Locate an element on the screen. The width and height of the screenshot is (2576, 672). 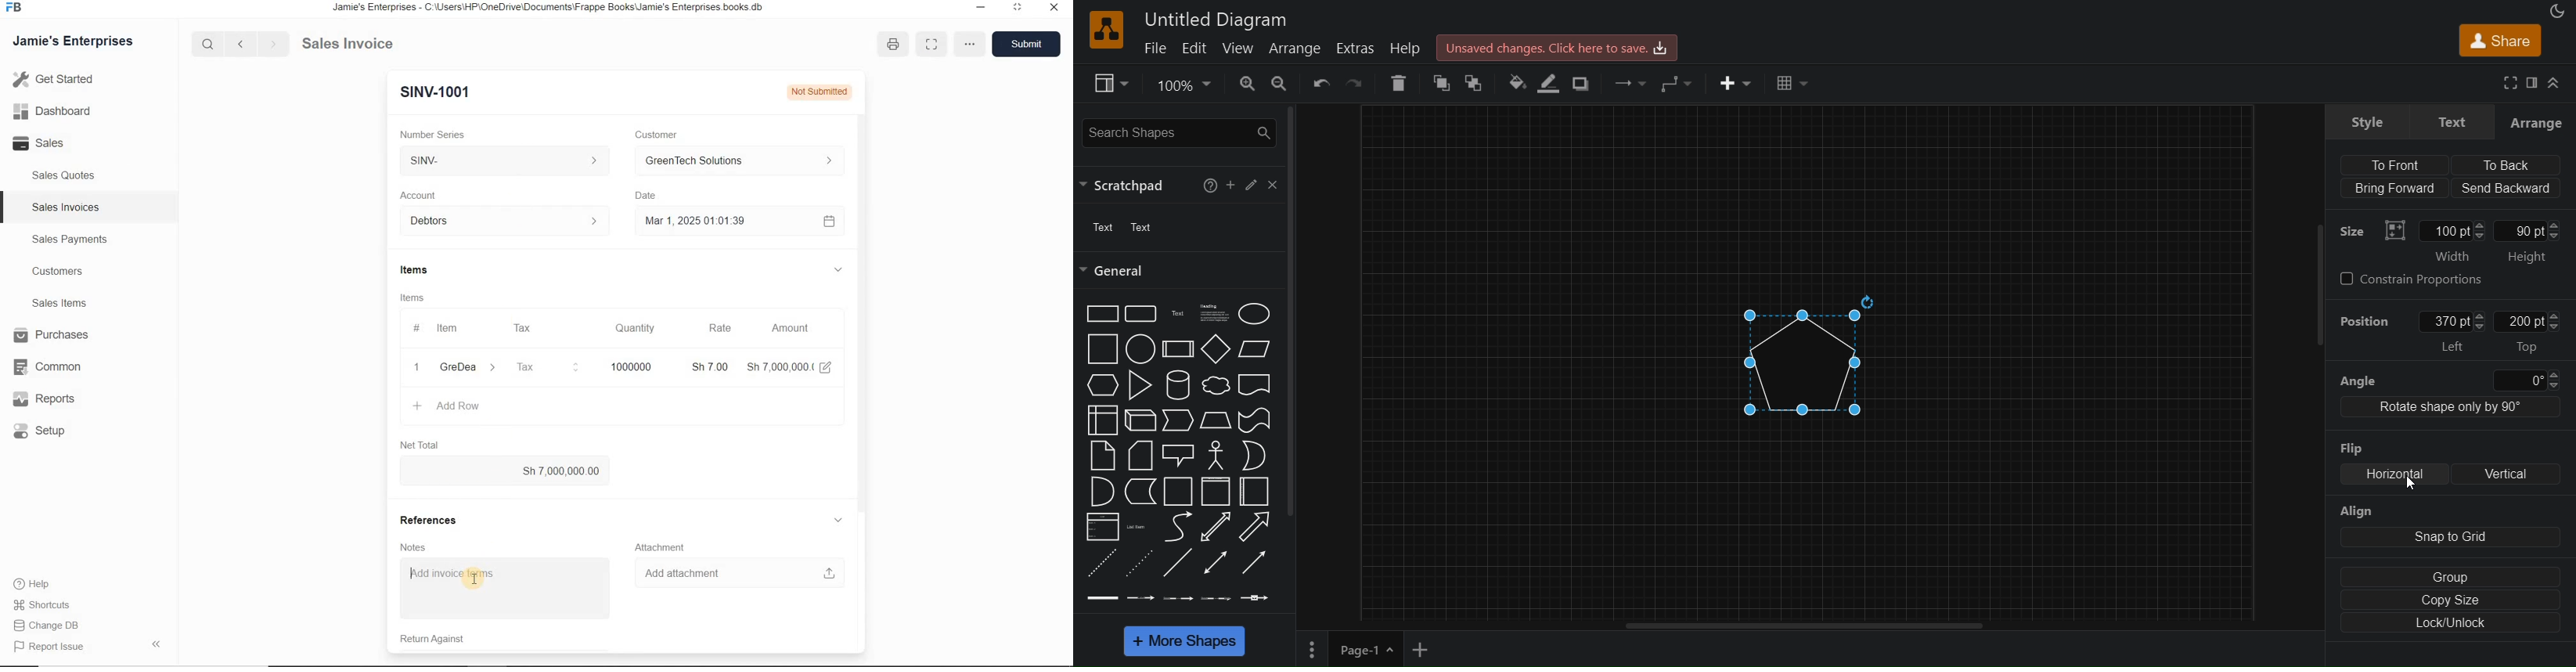
collapse/expand is located at coordinates (2555, 82).